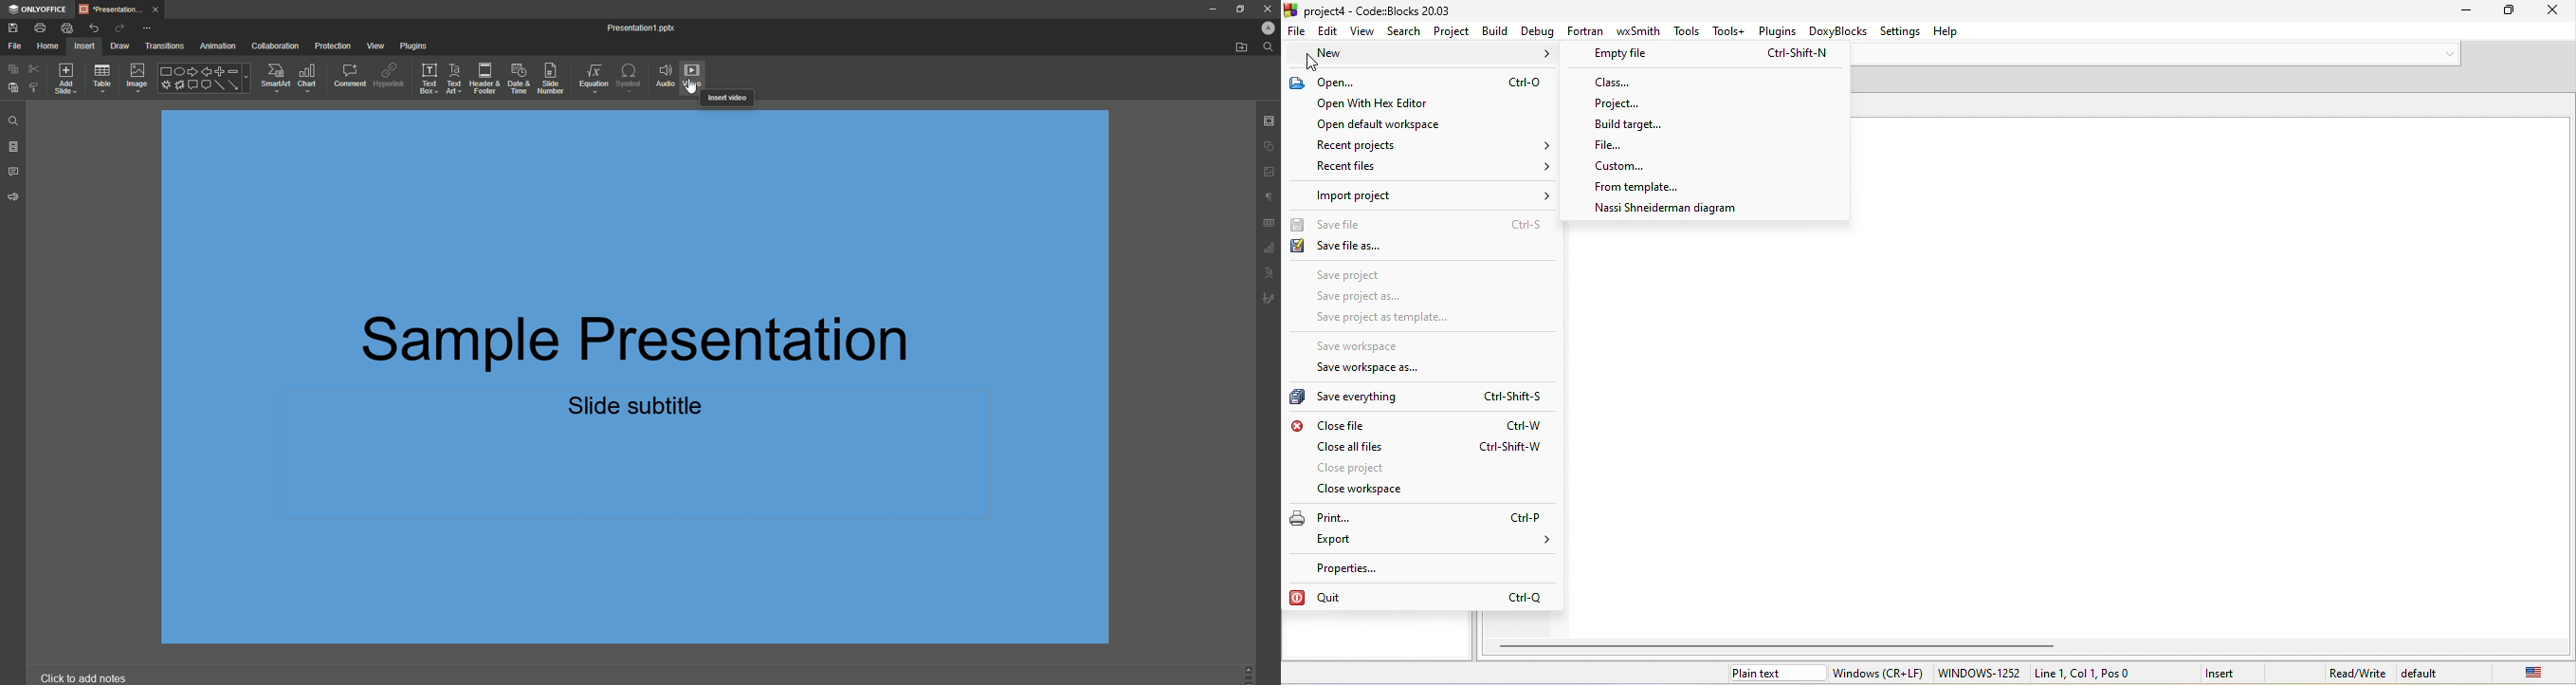  What do you see at coordinates (14, 170) in the screenshot?
I see `Comments` at bounding box center [14, 170].